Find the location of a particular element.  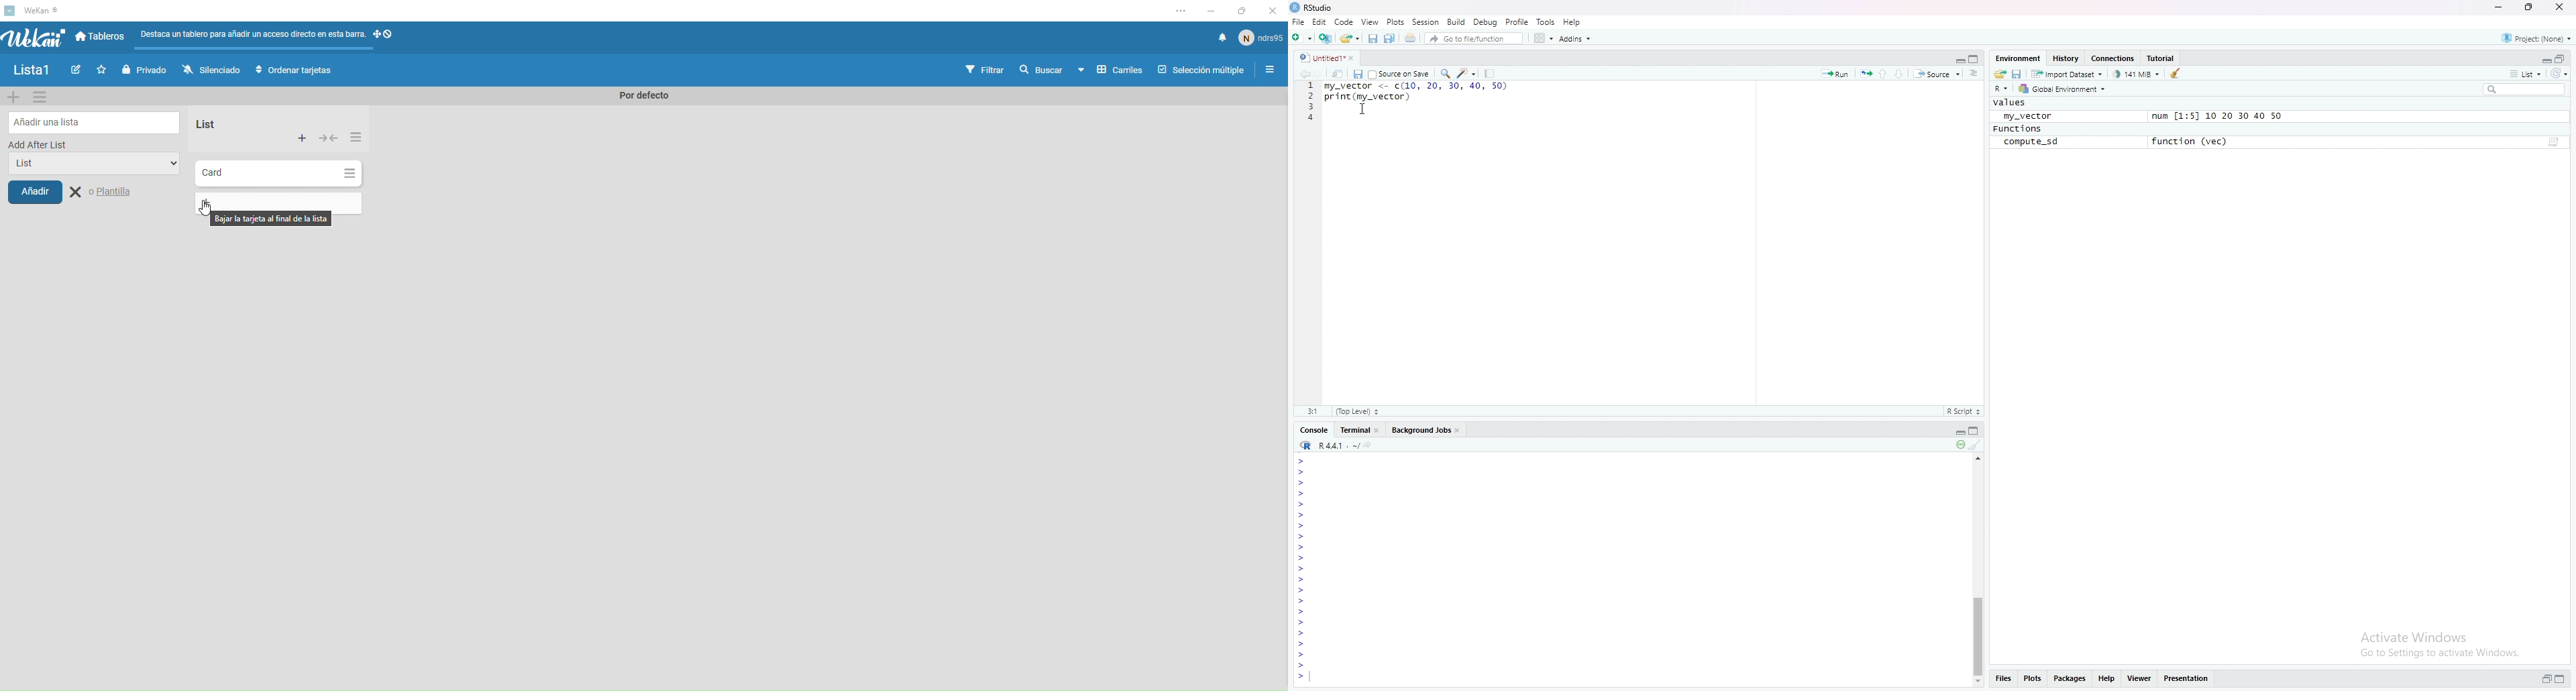

Prompt cursor is located at coordinates (1301, 460).